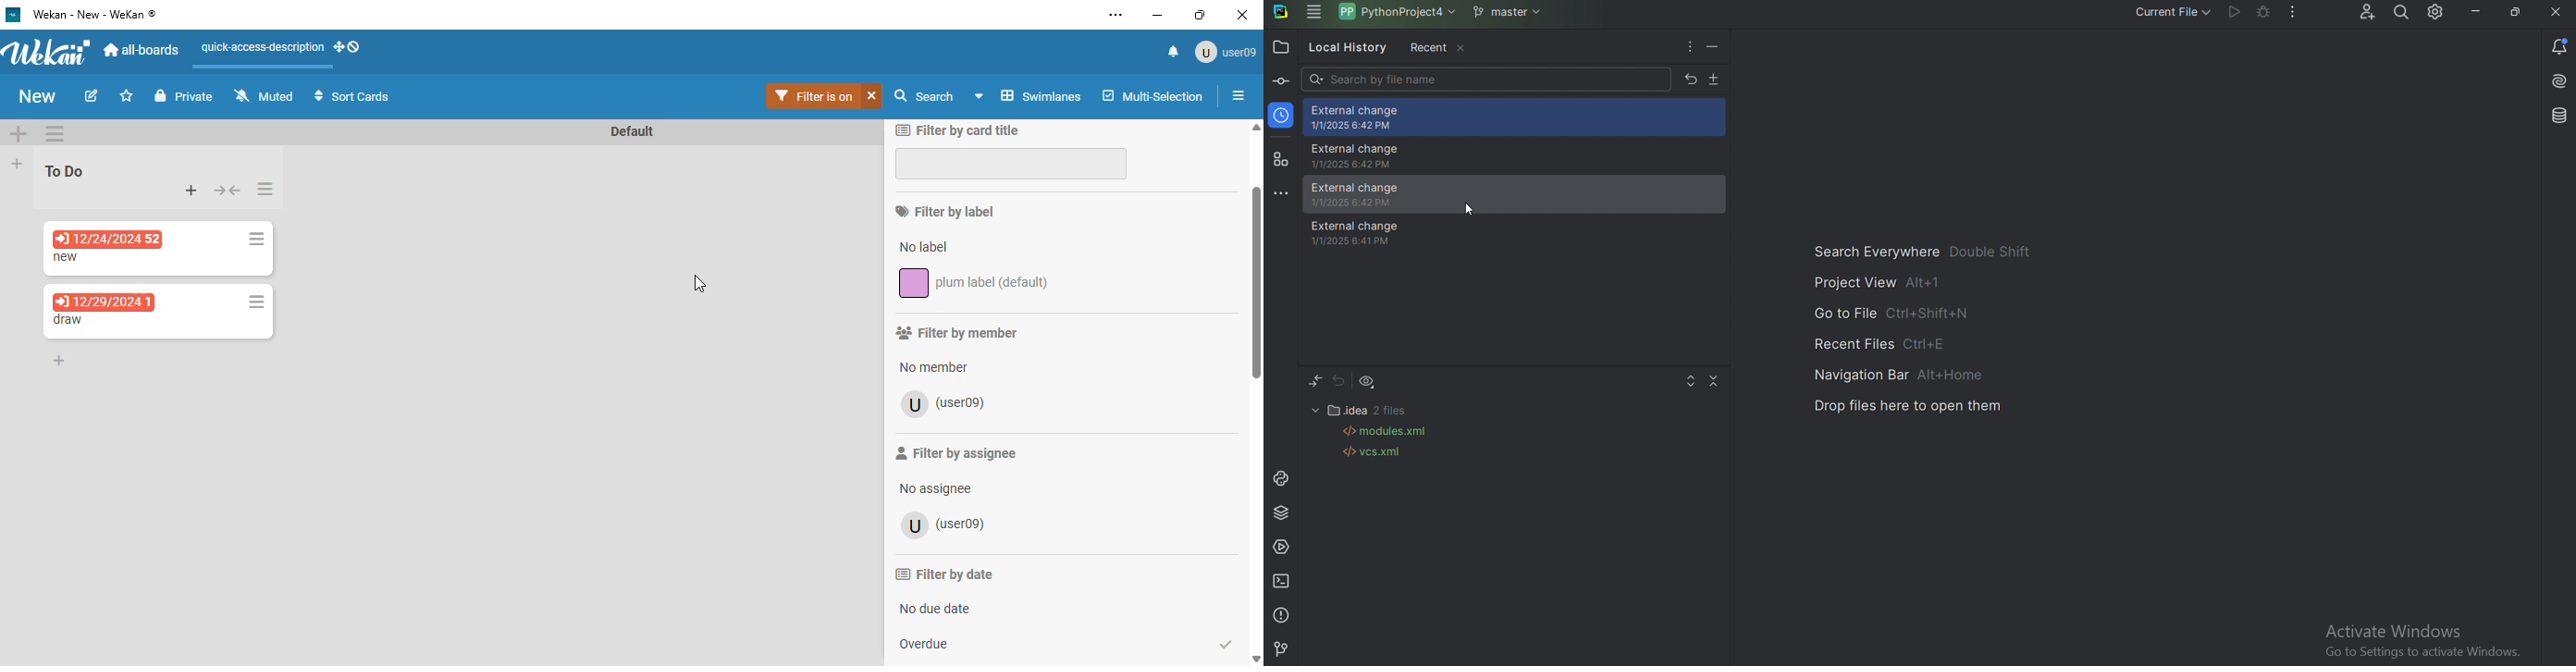 This screenshot has width=2576, height=672. Describe the element at coordinates (228, 191) in the screenshot. I see `collapse` at that location.